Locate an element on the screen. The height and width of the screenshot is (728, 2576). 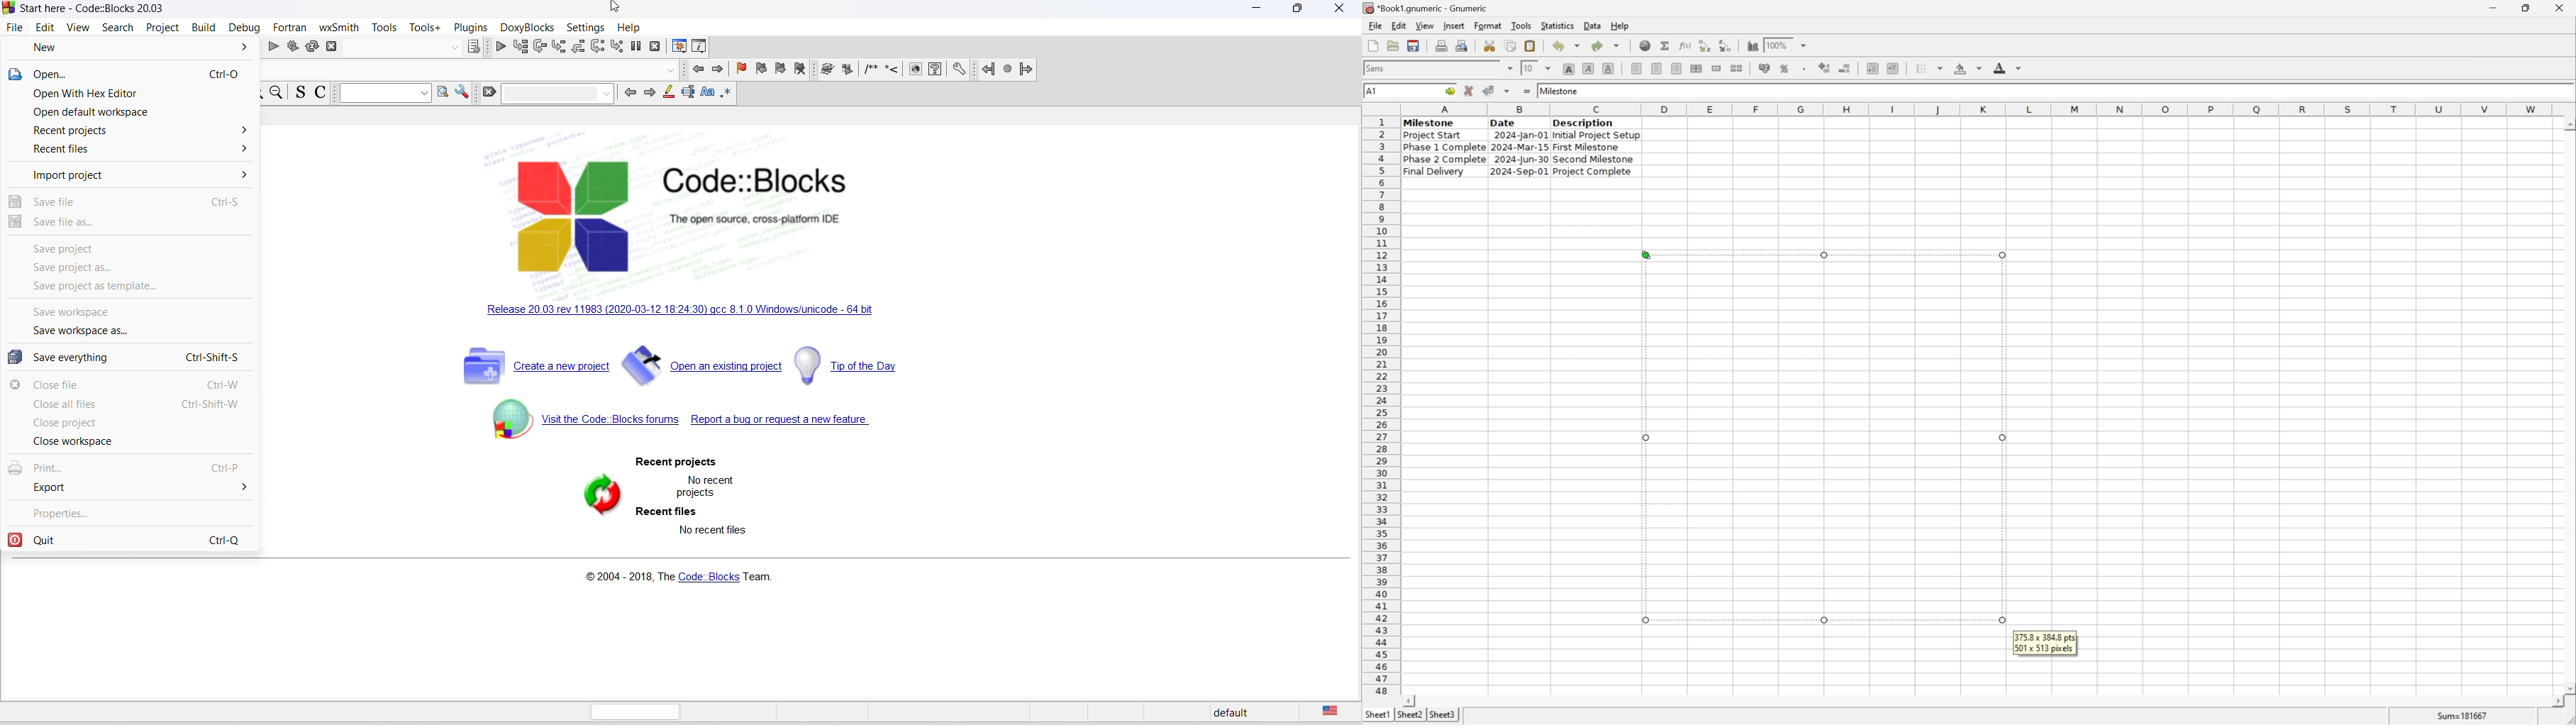
drop down is located at coordinates (1804, 45).